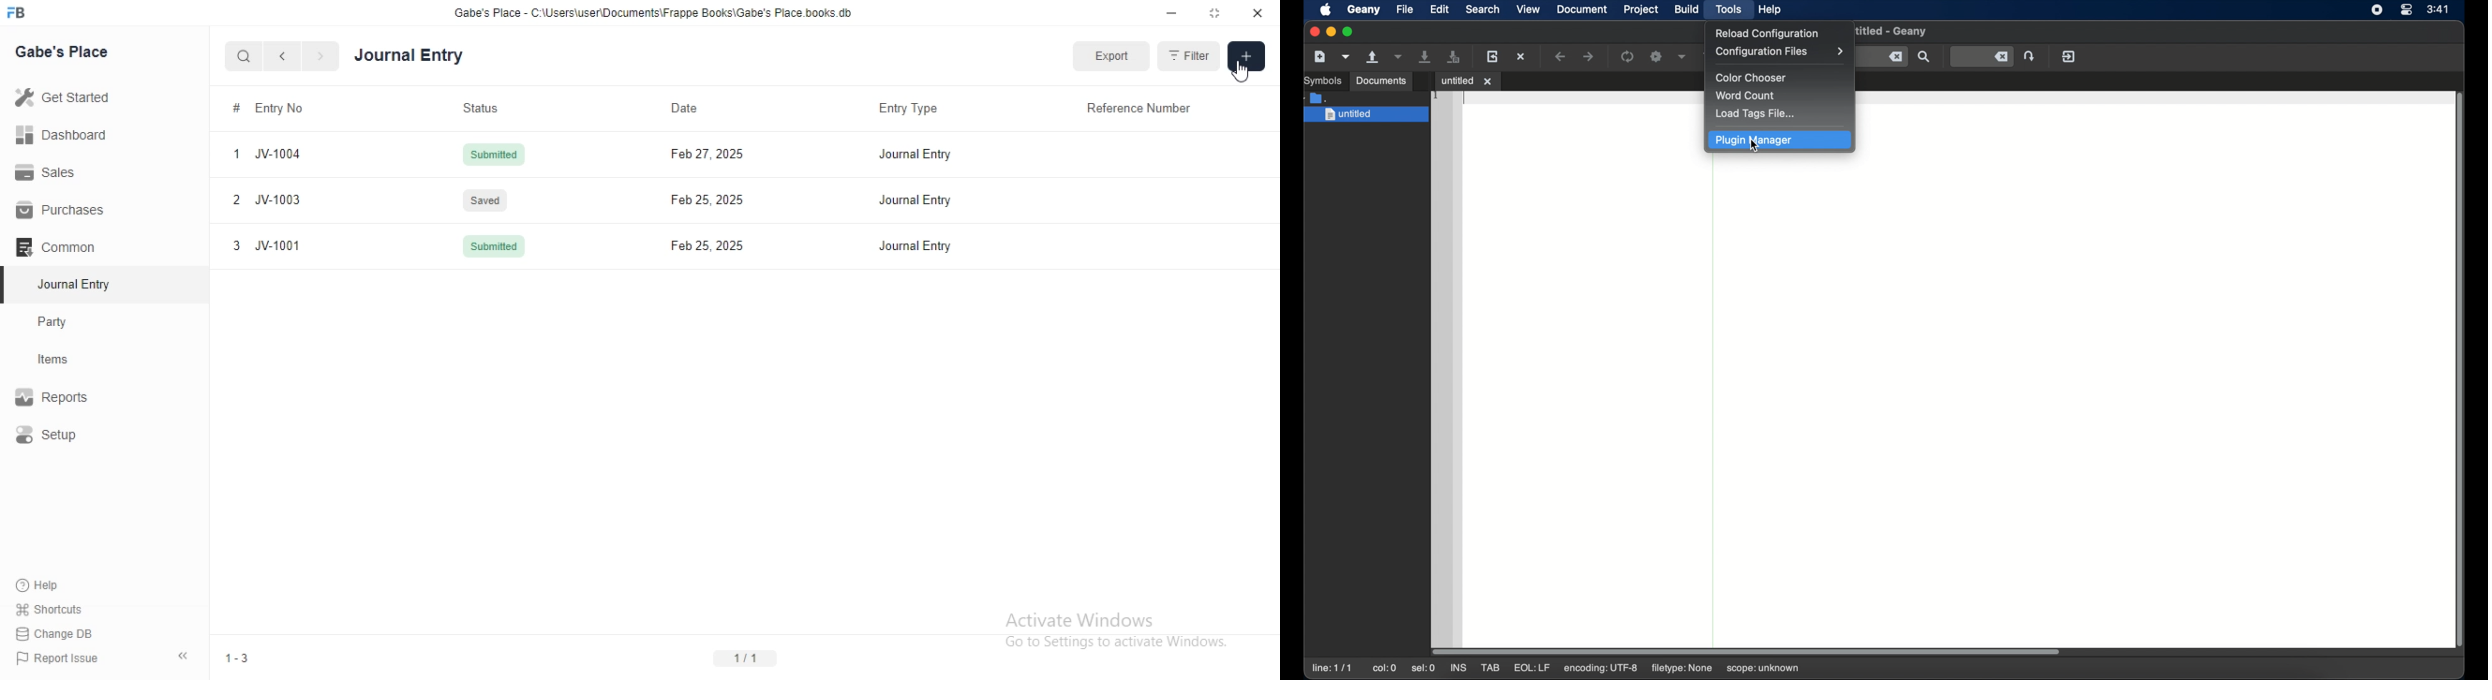 This screenshot has width=2492, height=700. I want to click on previous, so click(279, 56).